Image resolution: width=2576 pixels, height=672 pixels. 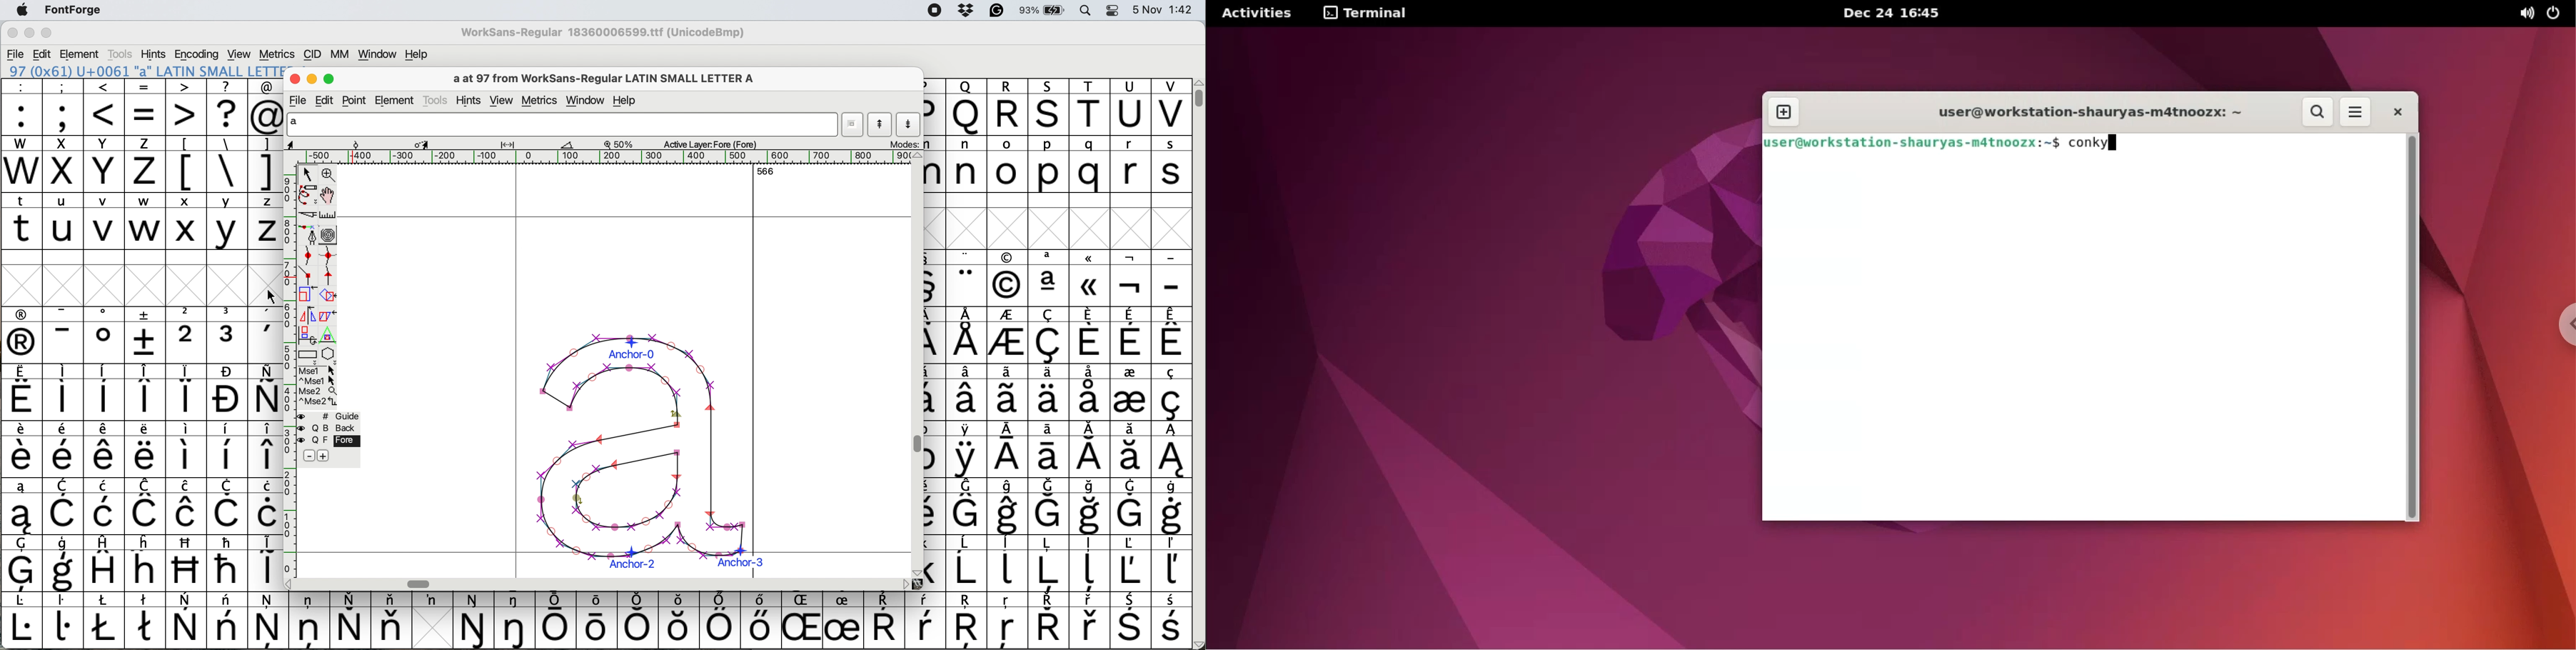 I want to click on point, so click(x=354, y=100).